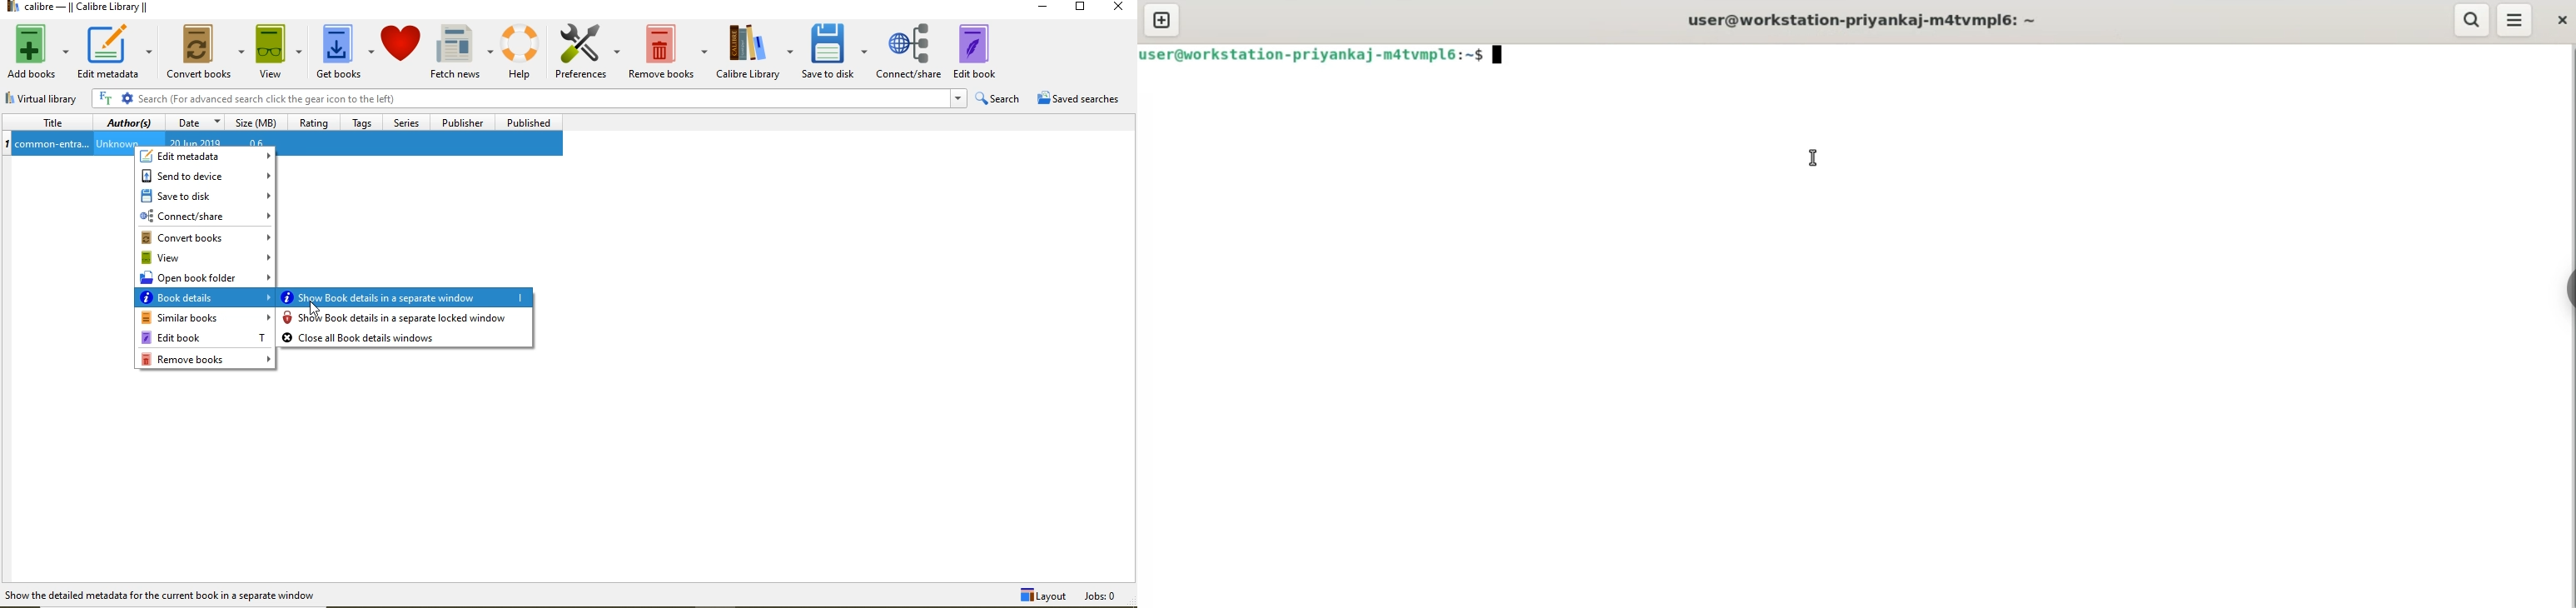 The image size is (2576, 616). I want to click on fetch news, so click(464, 50).